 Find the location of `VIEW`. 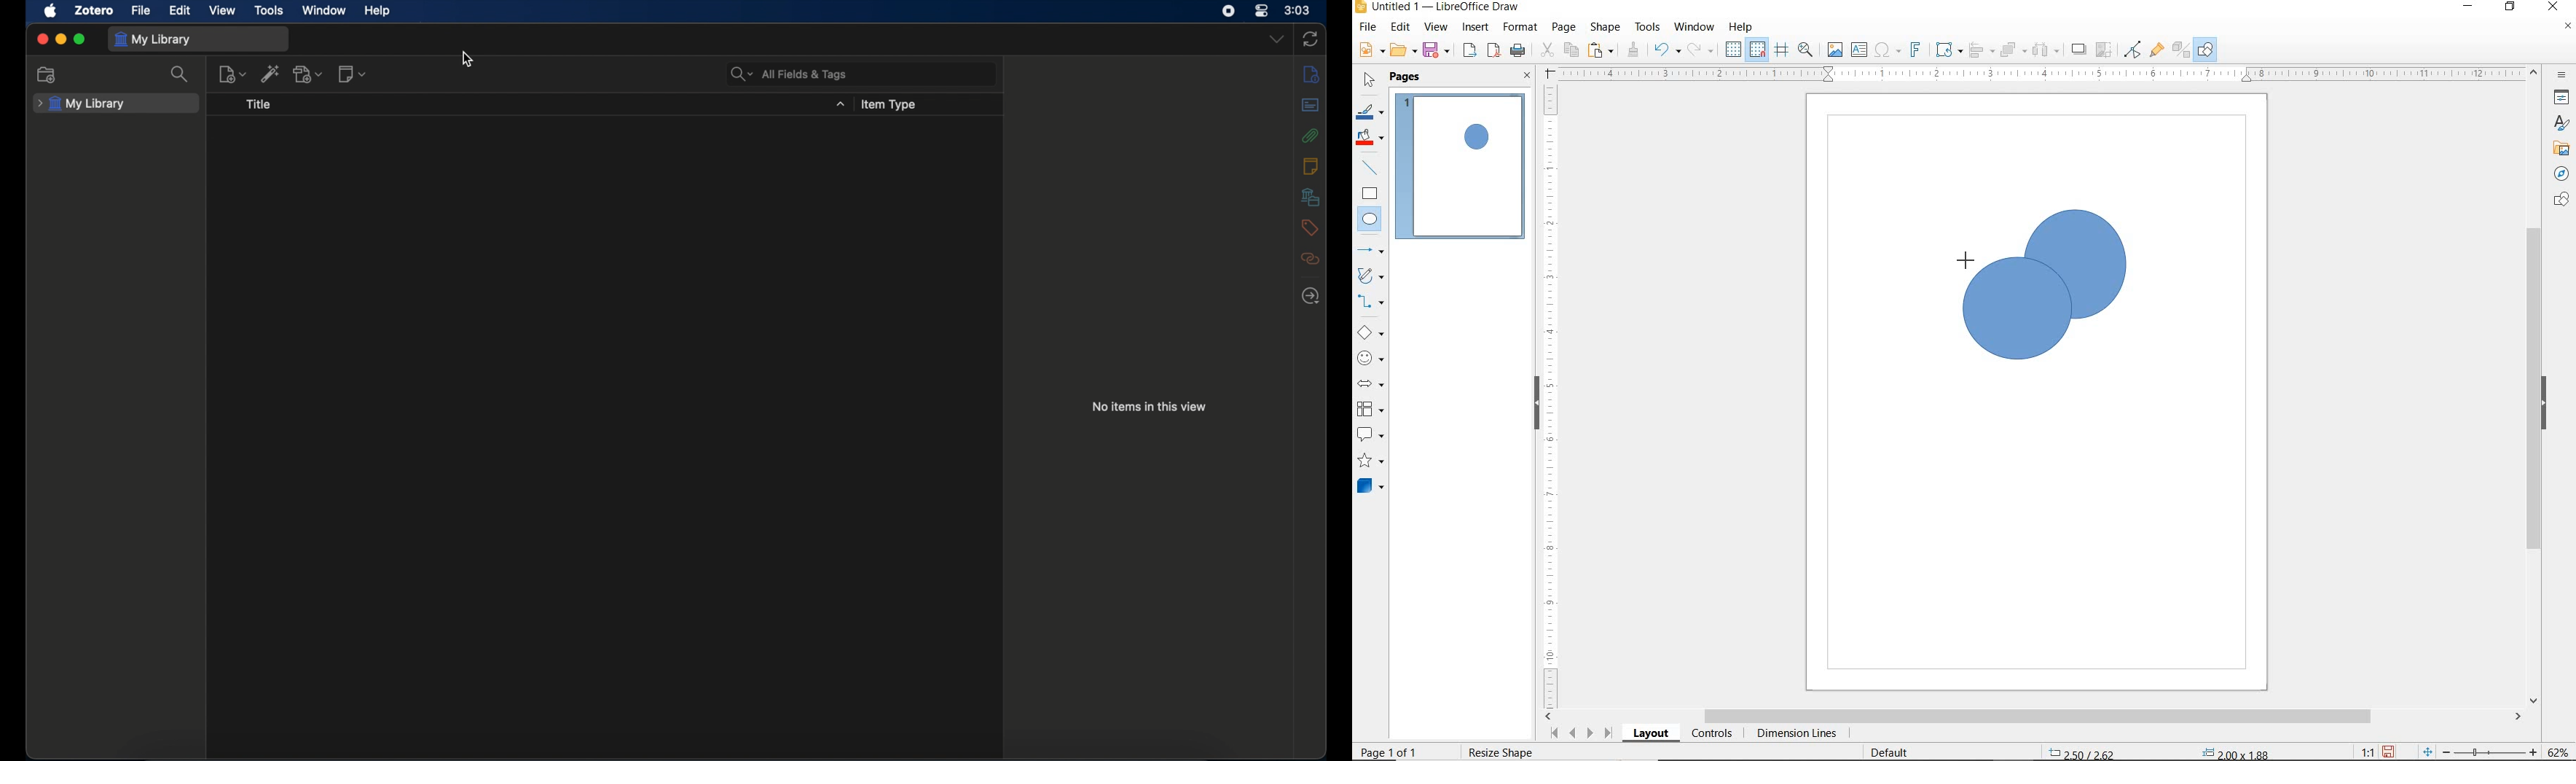

VIEW is located at coordinates (1436, 28).